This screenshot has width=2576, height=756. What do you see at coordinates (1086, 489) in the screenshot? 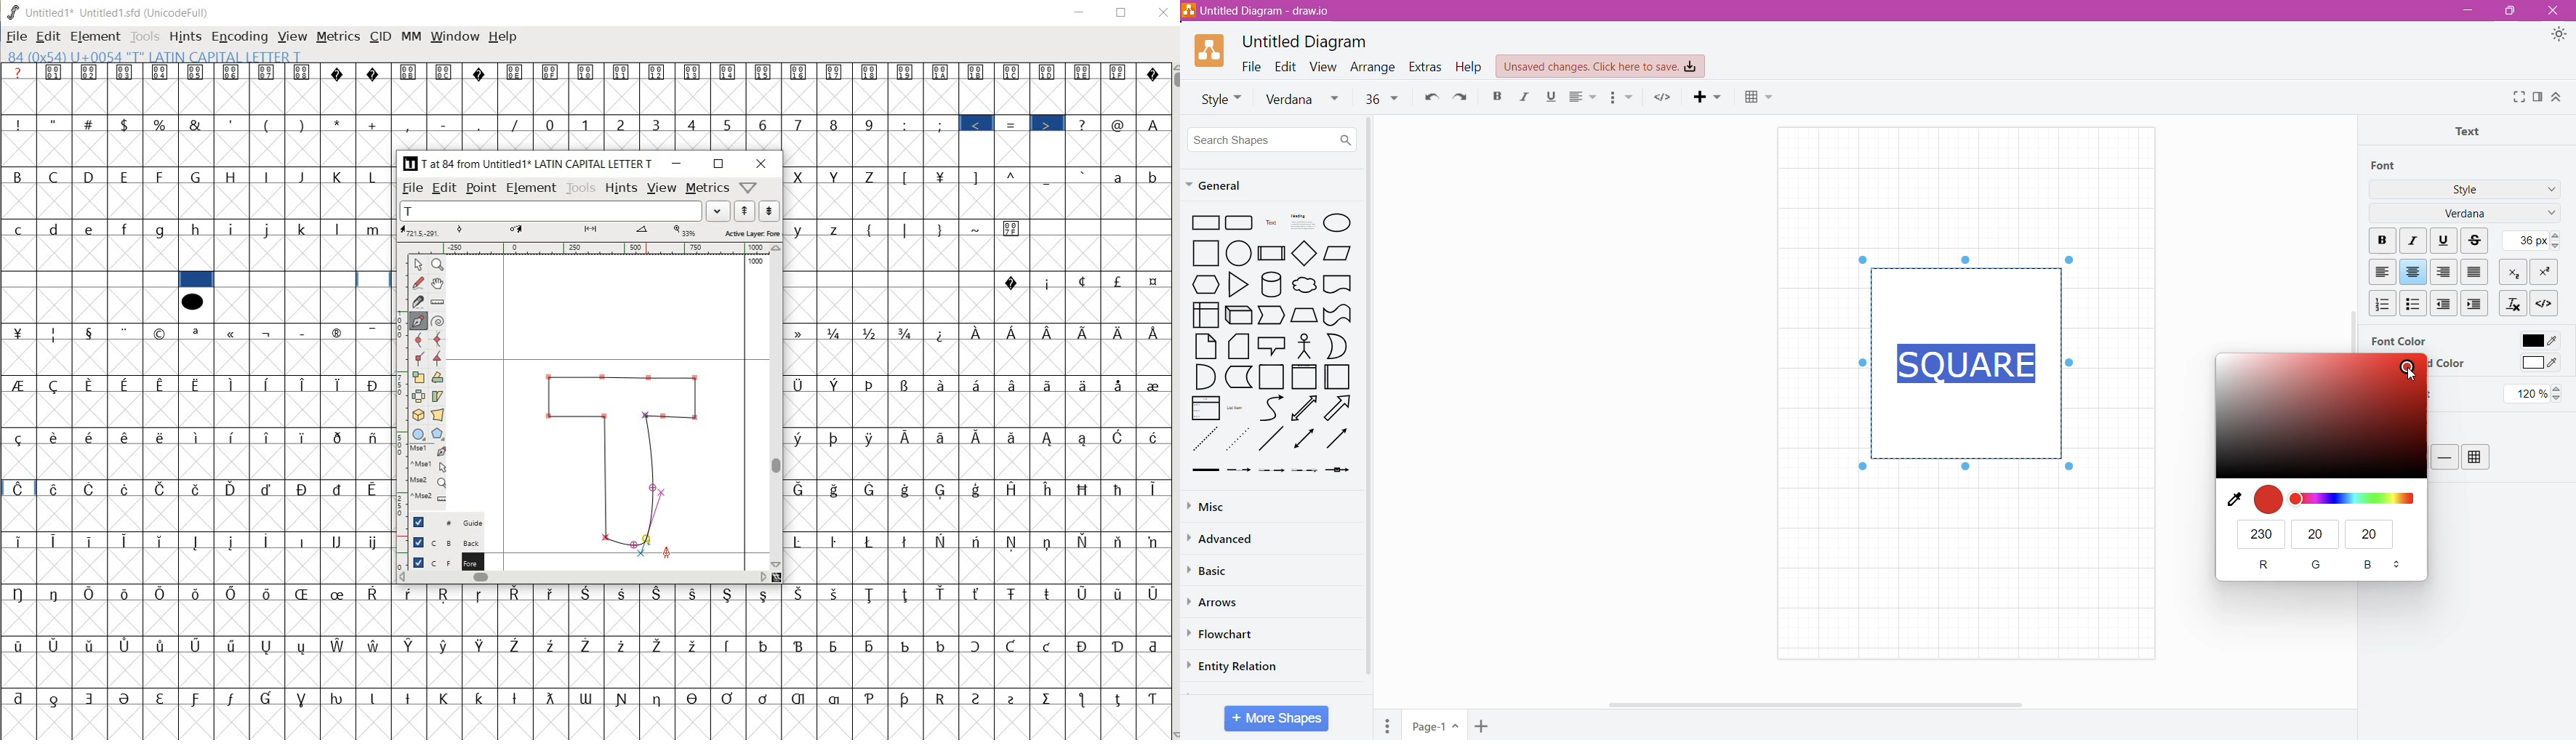
I see `Symbol` at bounding box center [1086, 489].